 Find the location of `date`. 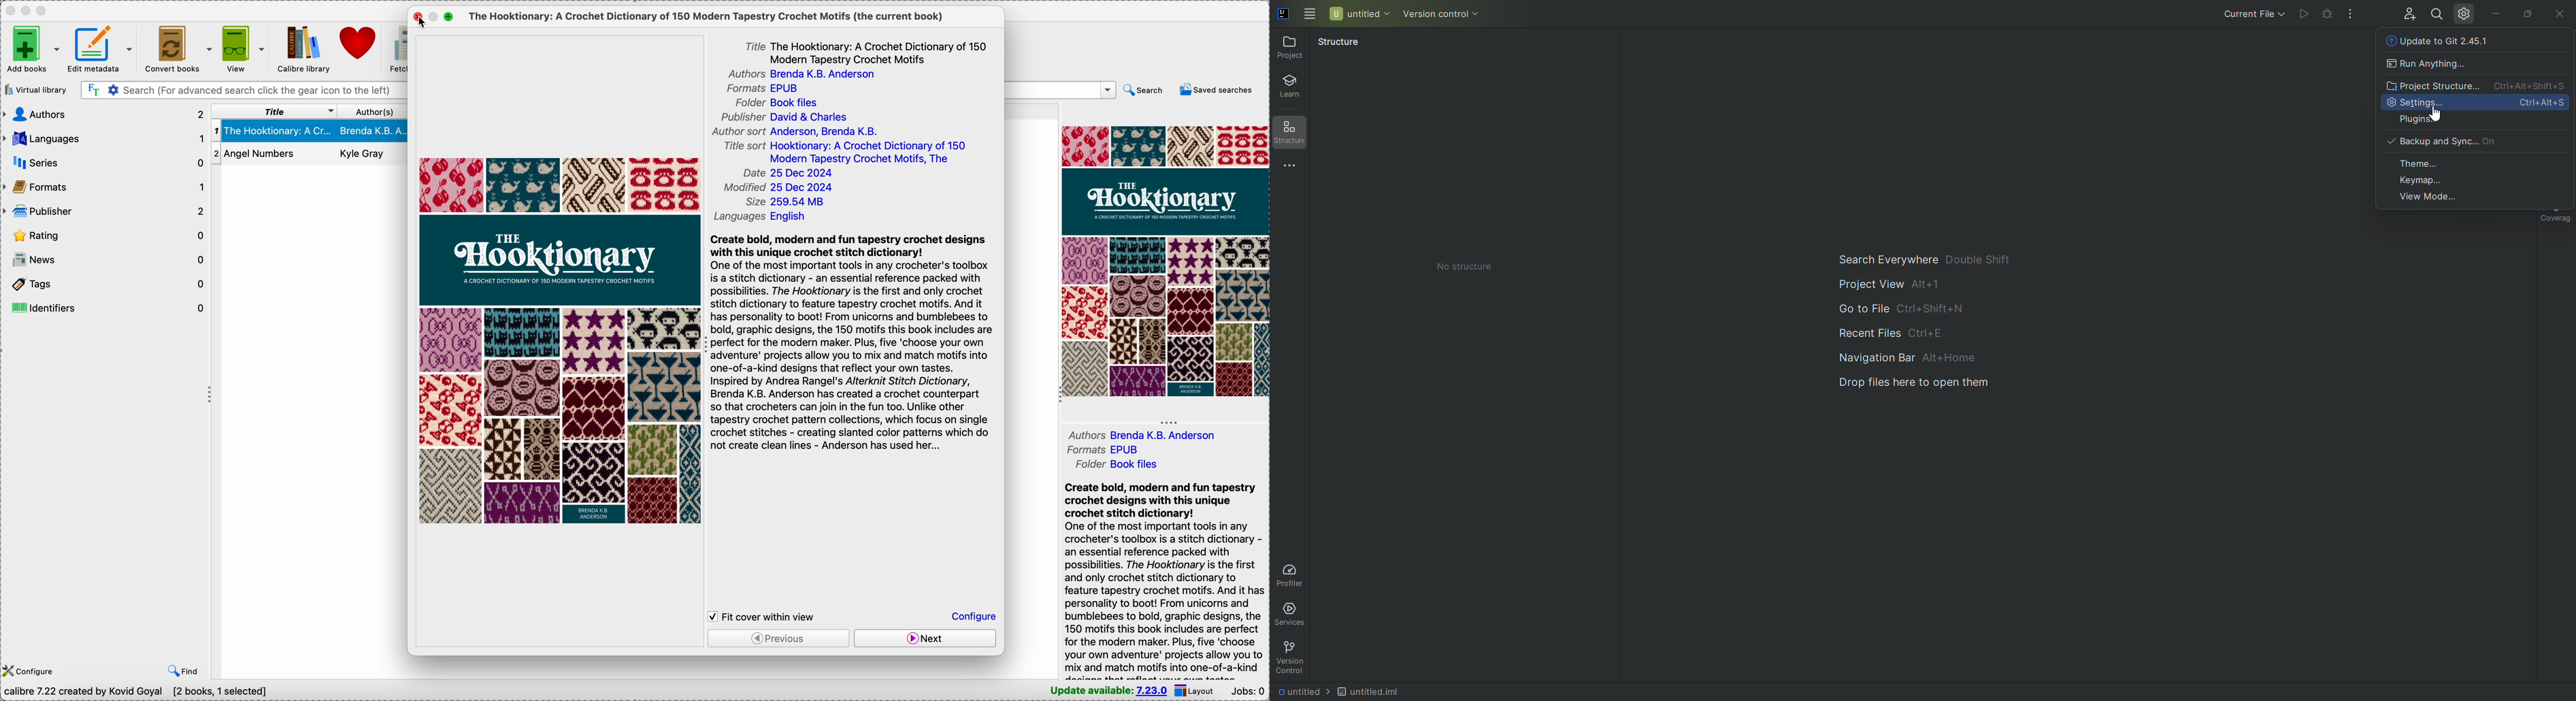

date is located at coordinates (790, 173).